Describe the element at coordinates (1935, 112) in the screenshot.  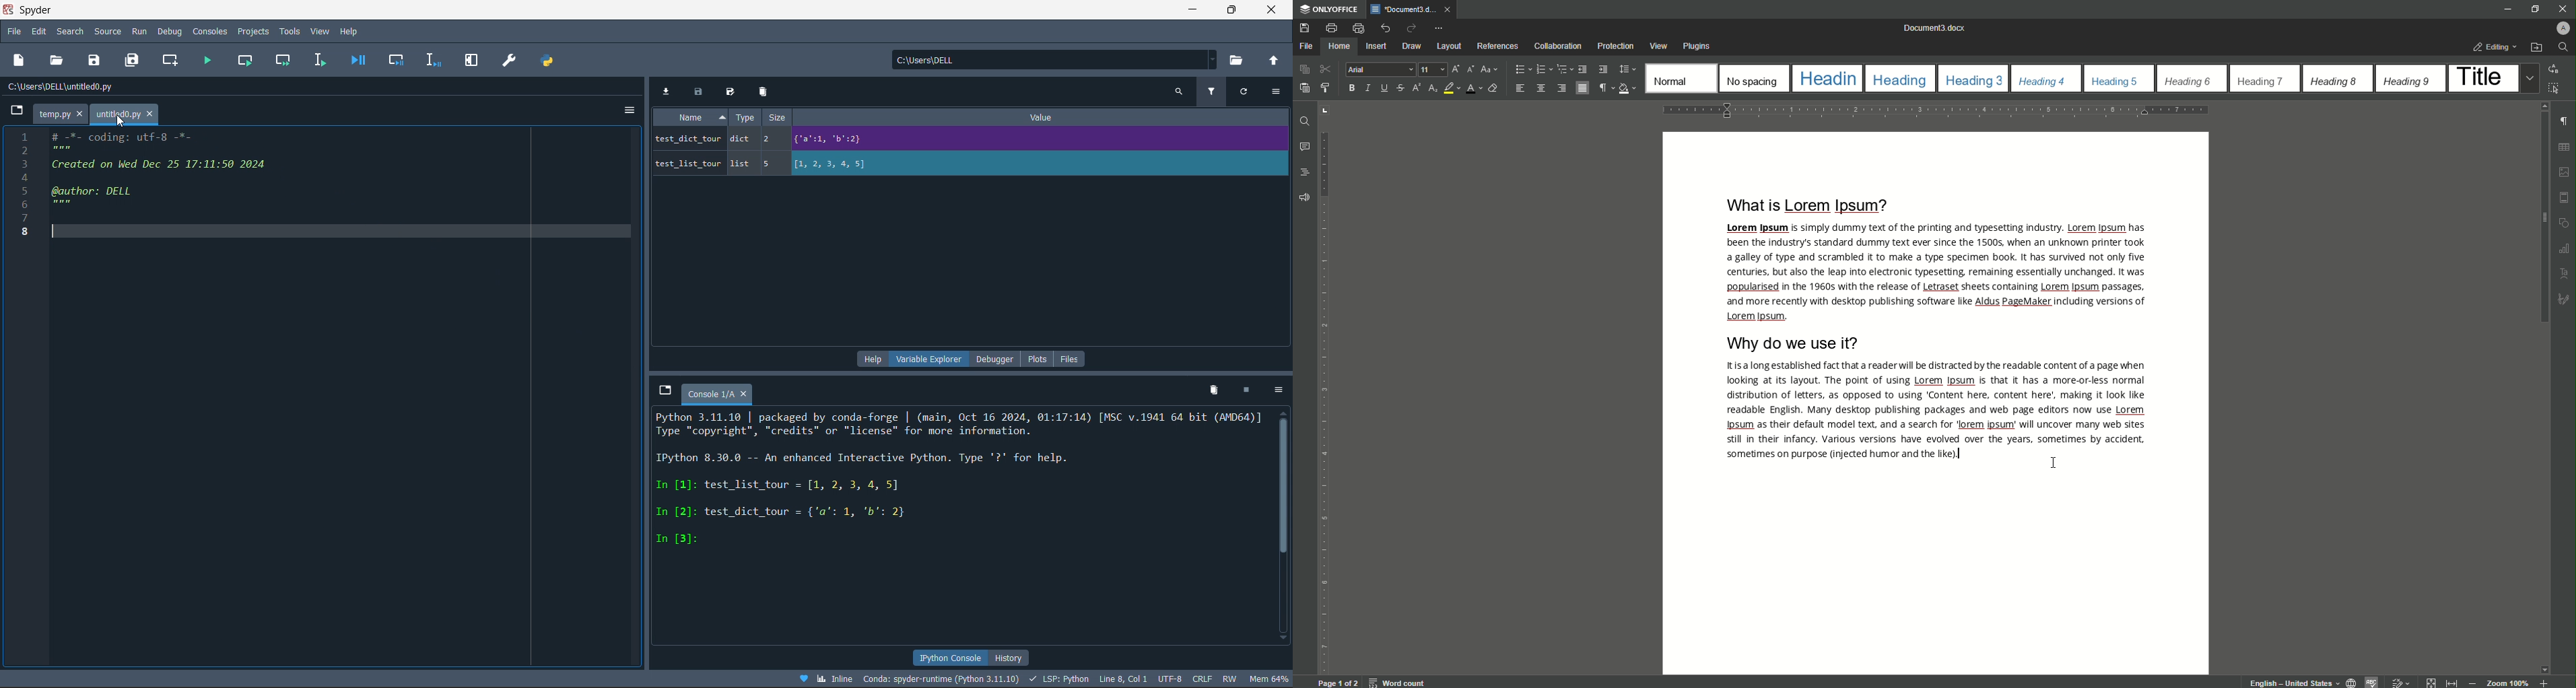
I see `horizontal scale` at that location.